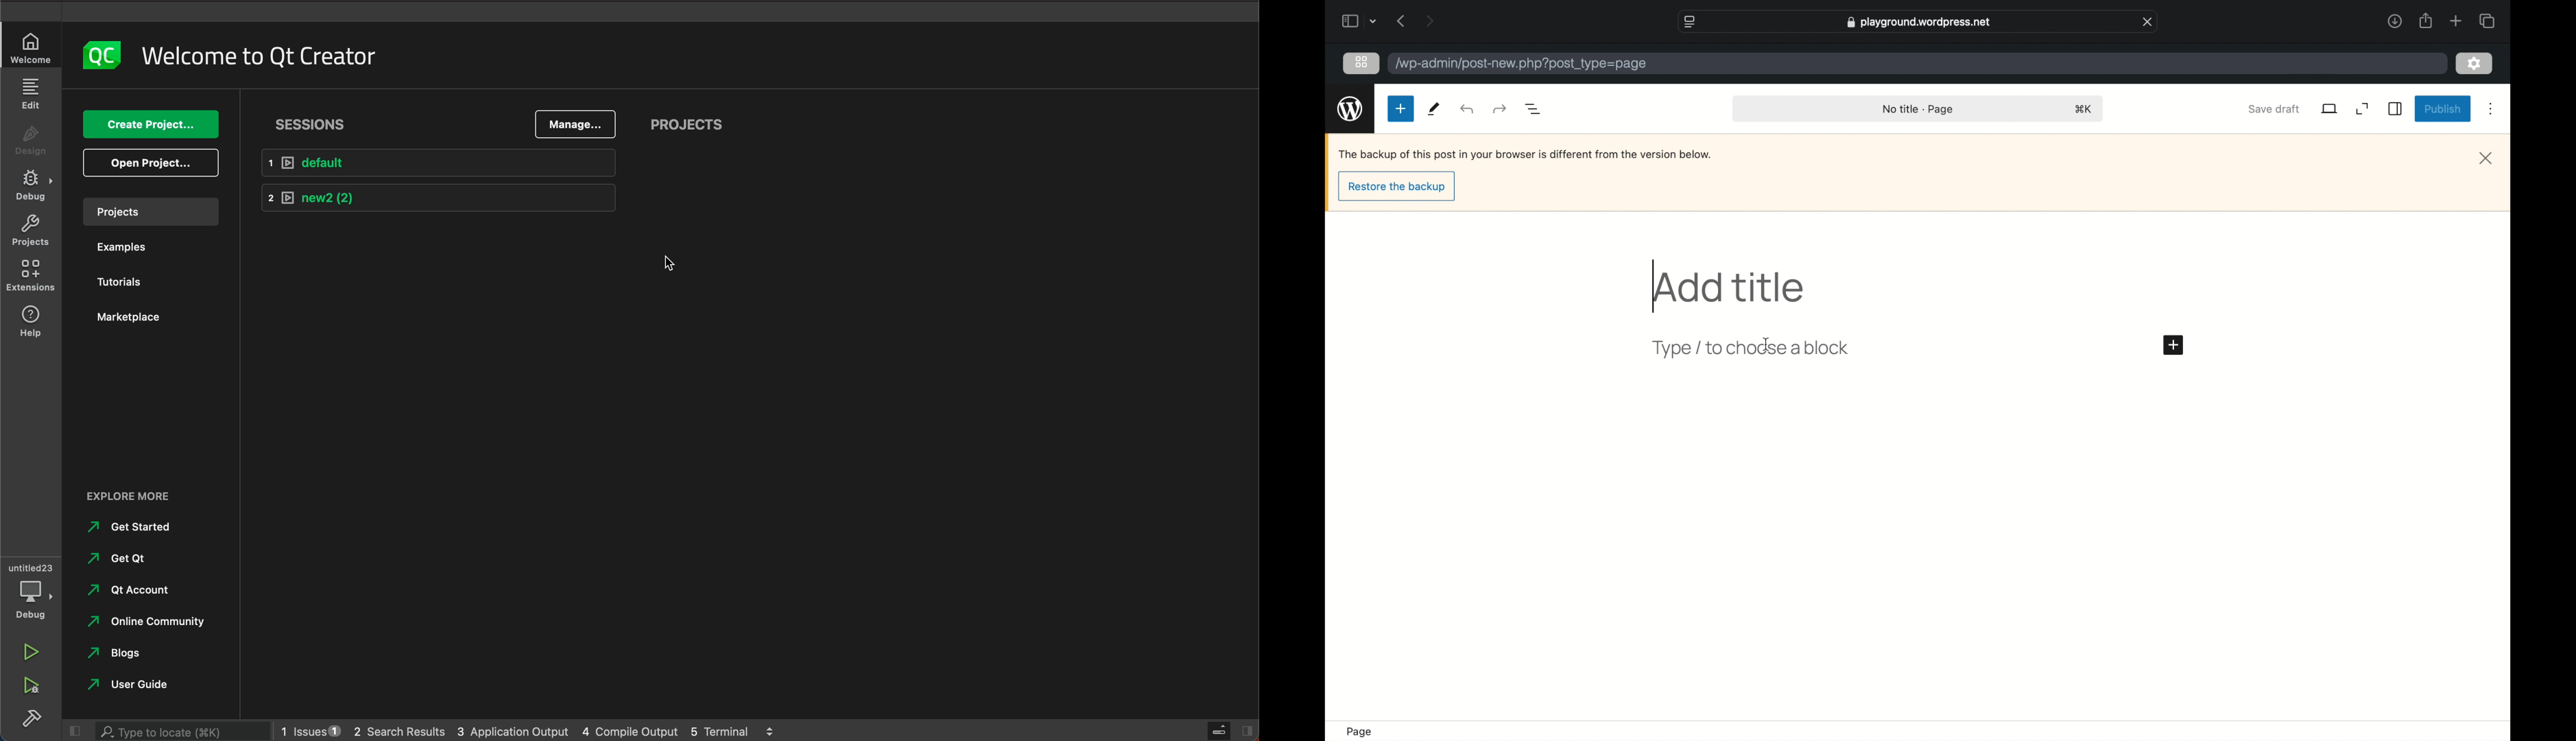 This screenshot has width=2576, height=756. I want to click on redo, so click(1468, 108).